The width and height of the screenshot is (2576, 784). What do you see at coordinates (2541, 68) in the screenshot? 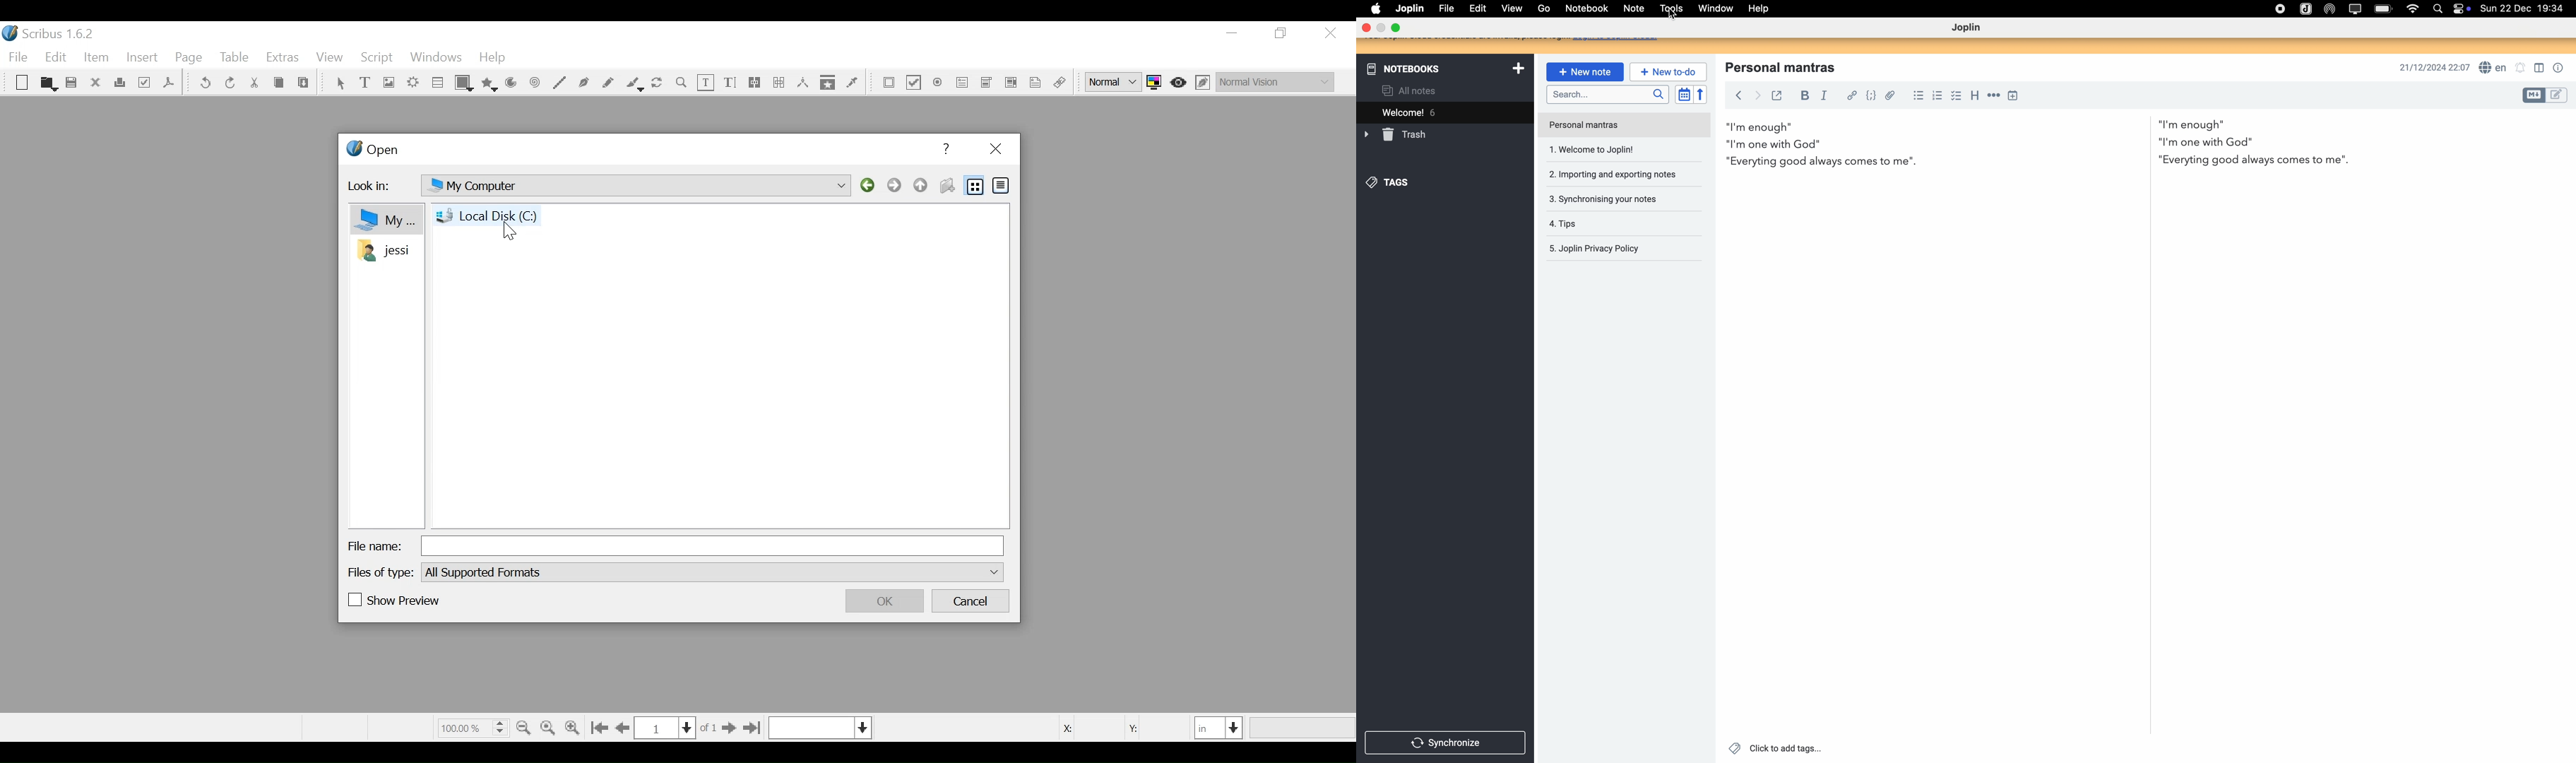
I see `toggle editor layout` at bounding box center [2541, 68].